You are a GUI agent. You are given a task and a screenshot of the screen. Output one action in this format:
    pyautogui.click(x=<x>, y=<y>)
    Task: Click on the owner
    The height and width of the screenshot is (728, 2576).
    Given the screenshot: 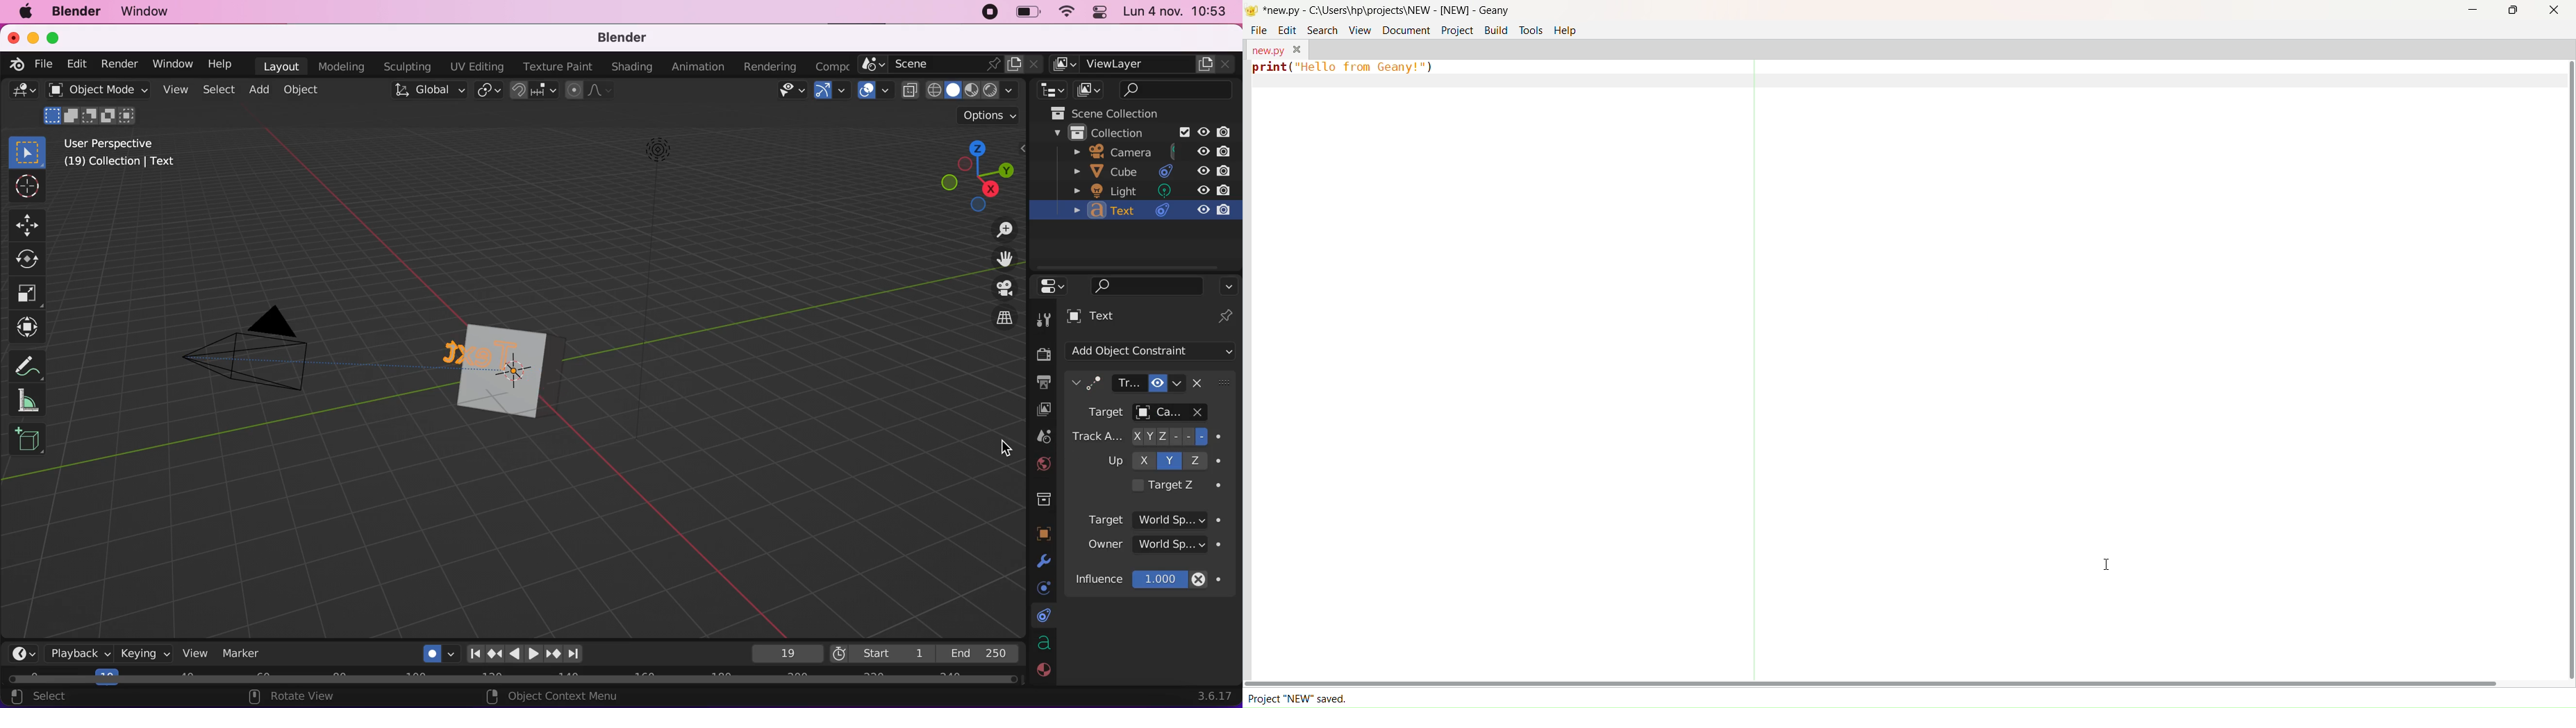 What is the action you would take?
    pyautogui.click(x=1155, y=549)
    